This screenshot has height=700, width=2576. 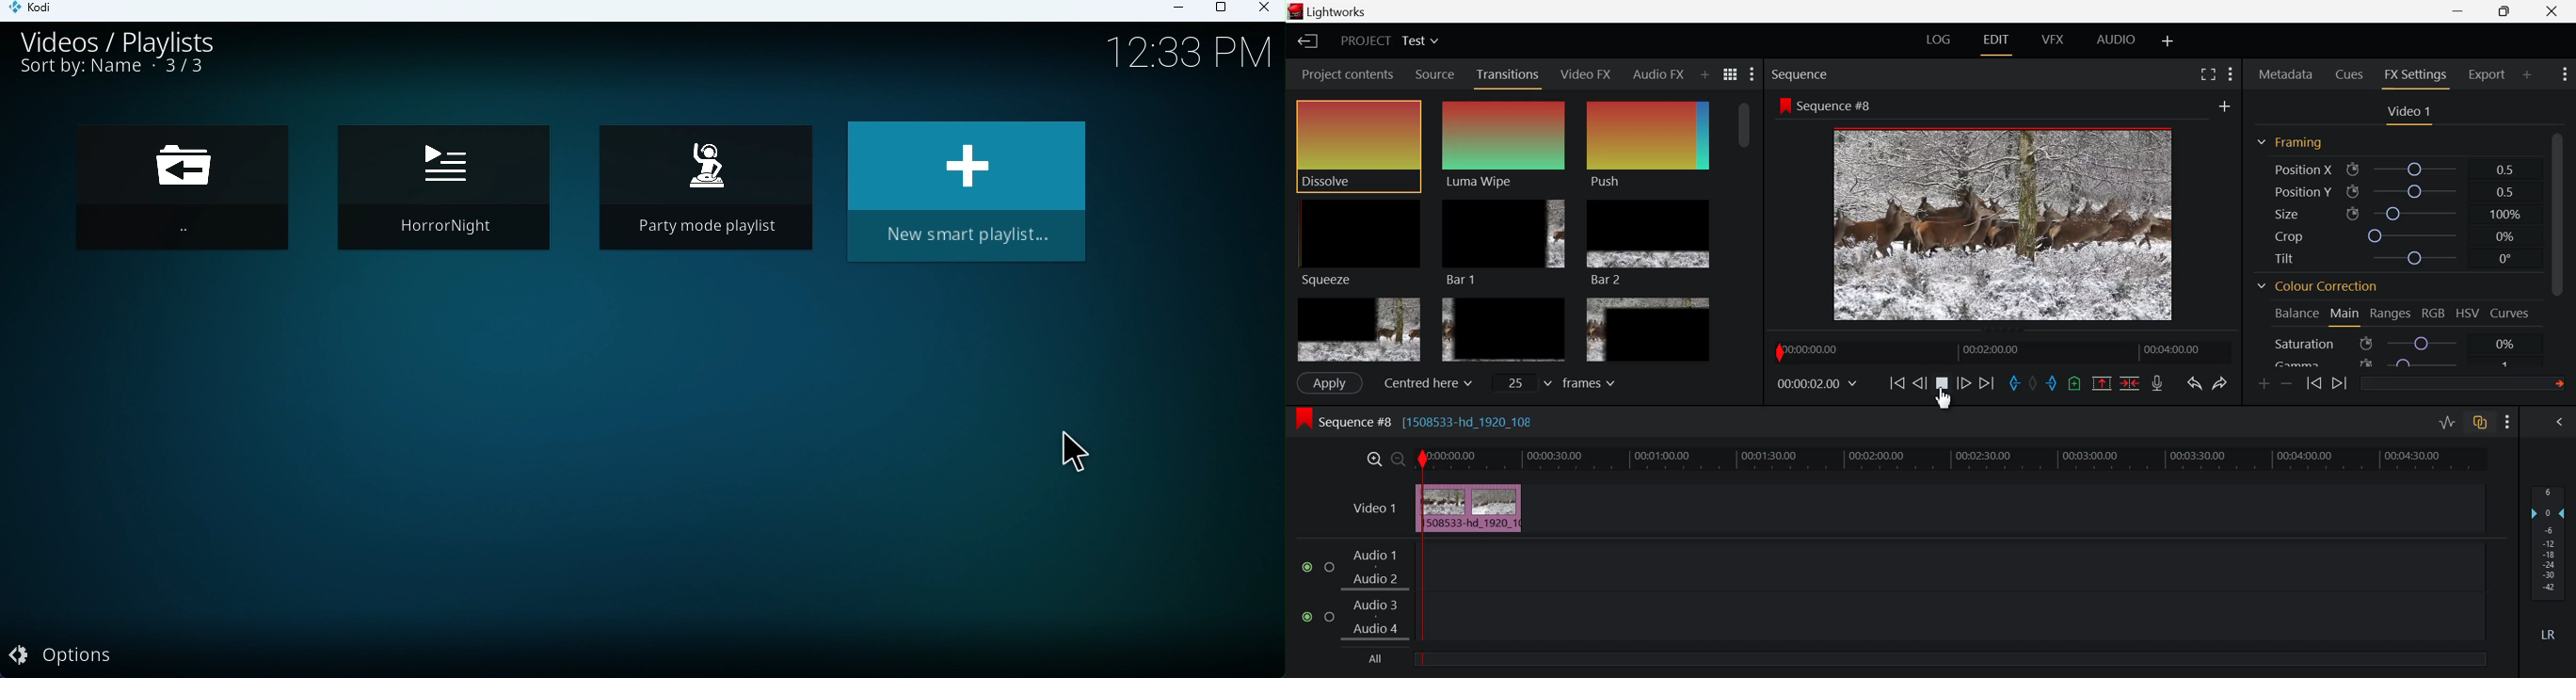 I want to click on LOG, so click(x=1939, y=42).